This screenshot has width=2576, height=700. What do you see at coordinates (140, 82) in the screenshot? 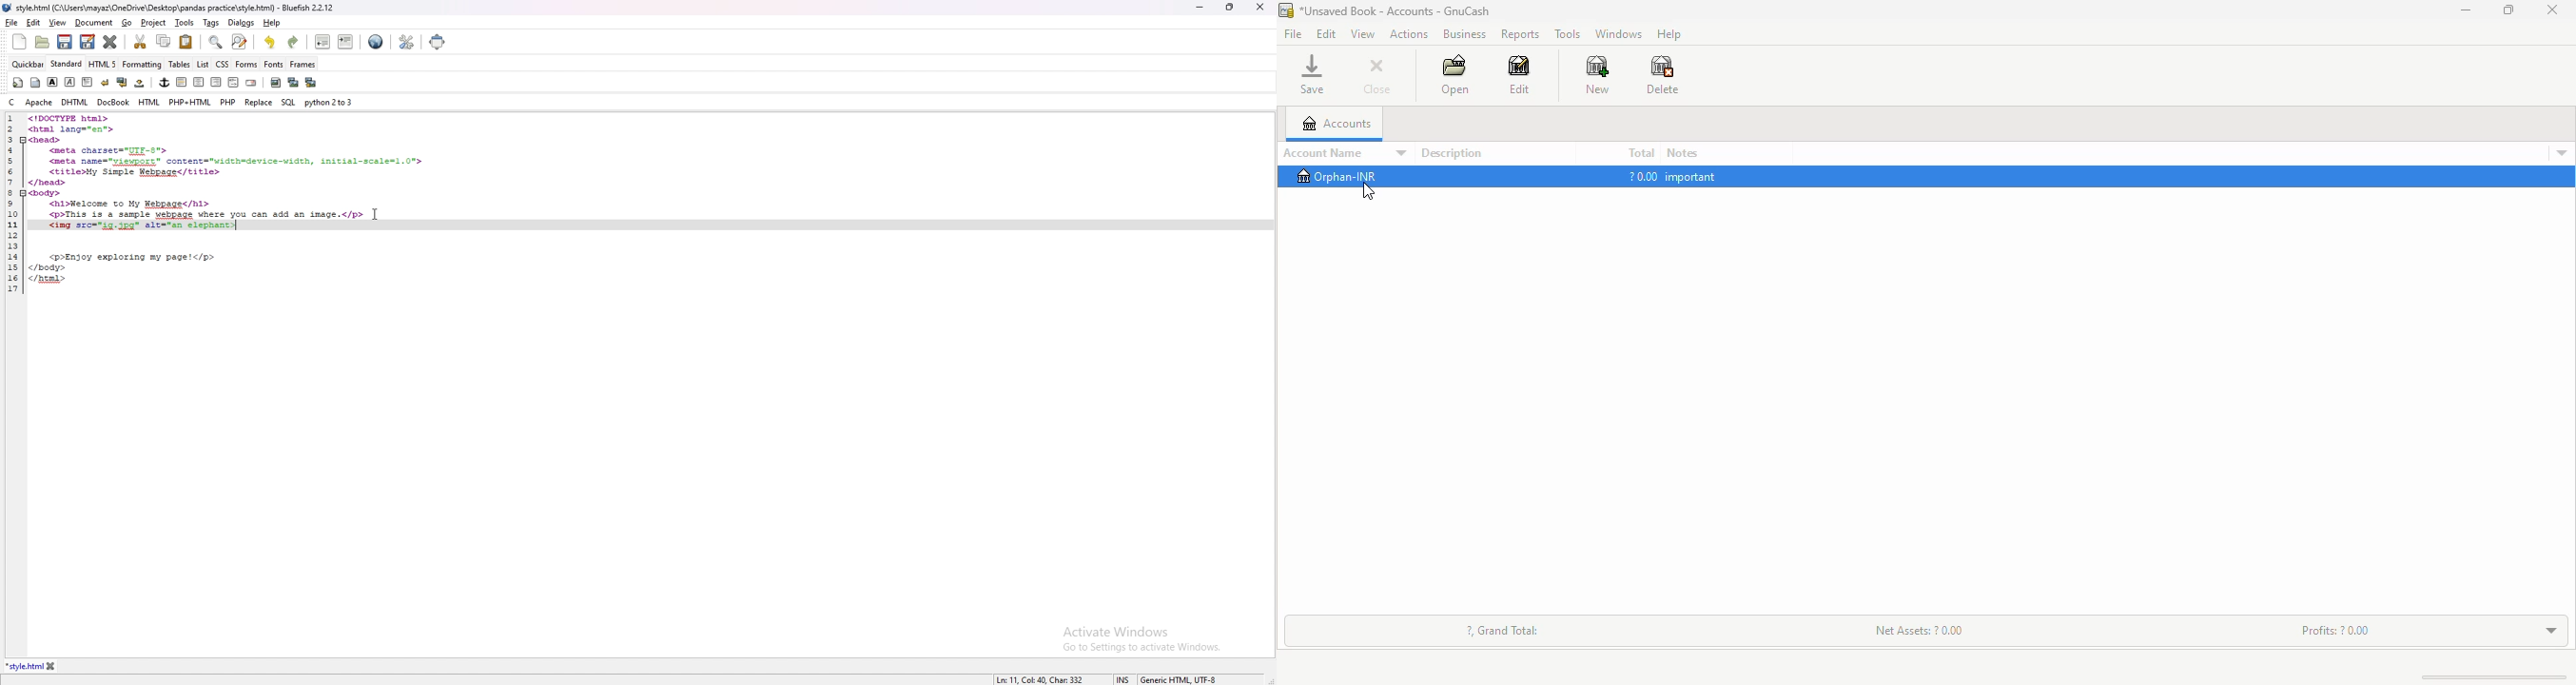
I see `non breaking space` at bounding box center [140, 82].